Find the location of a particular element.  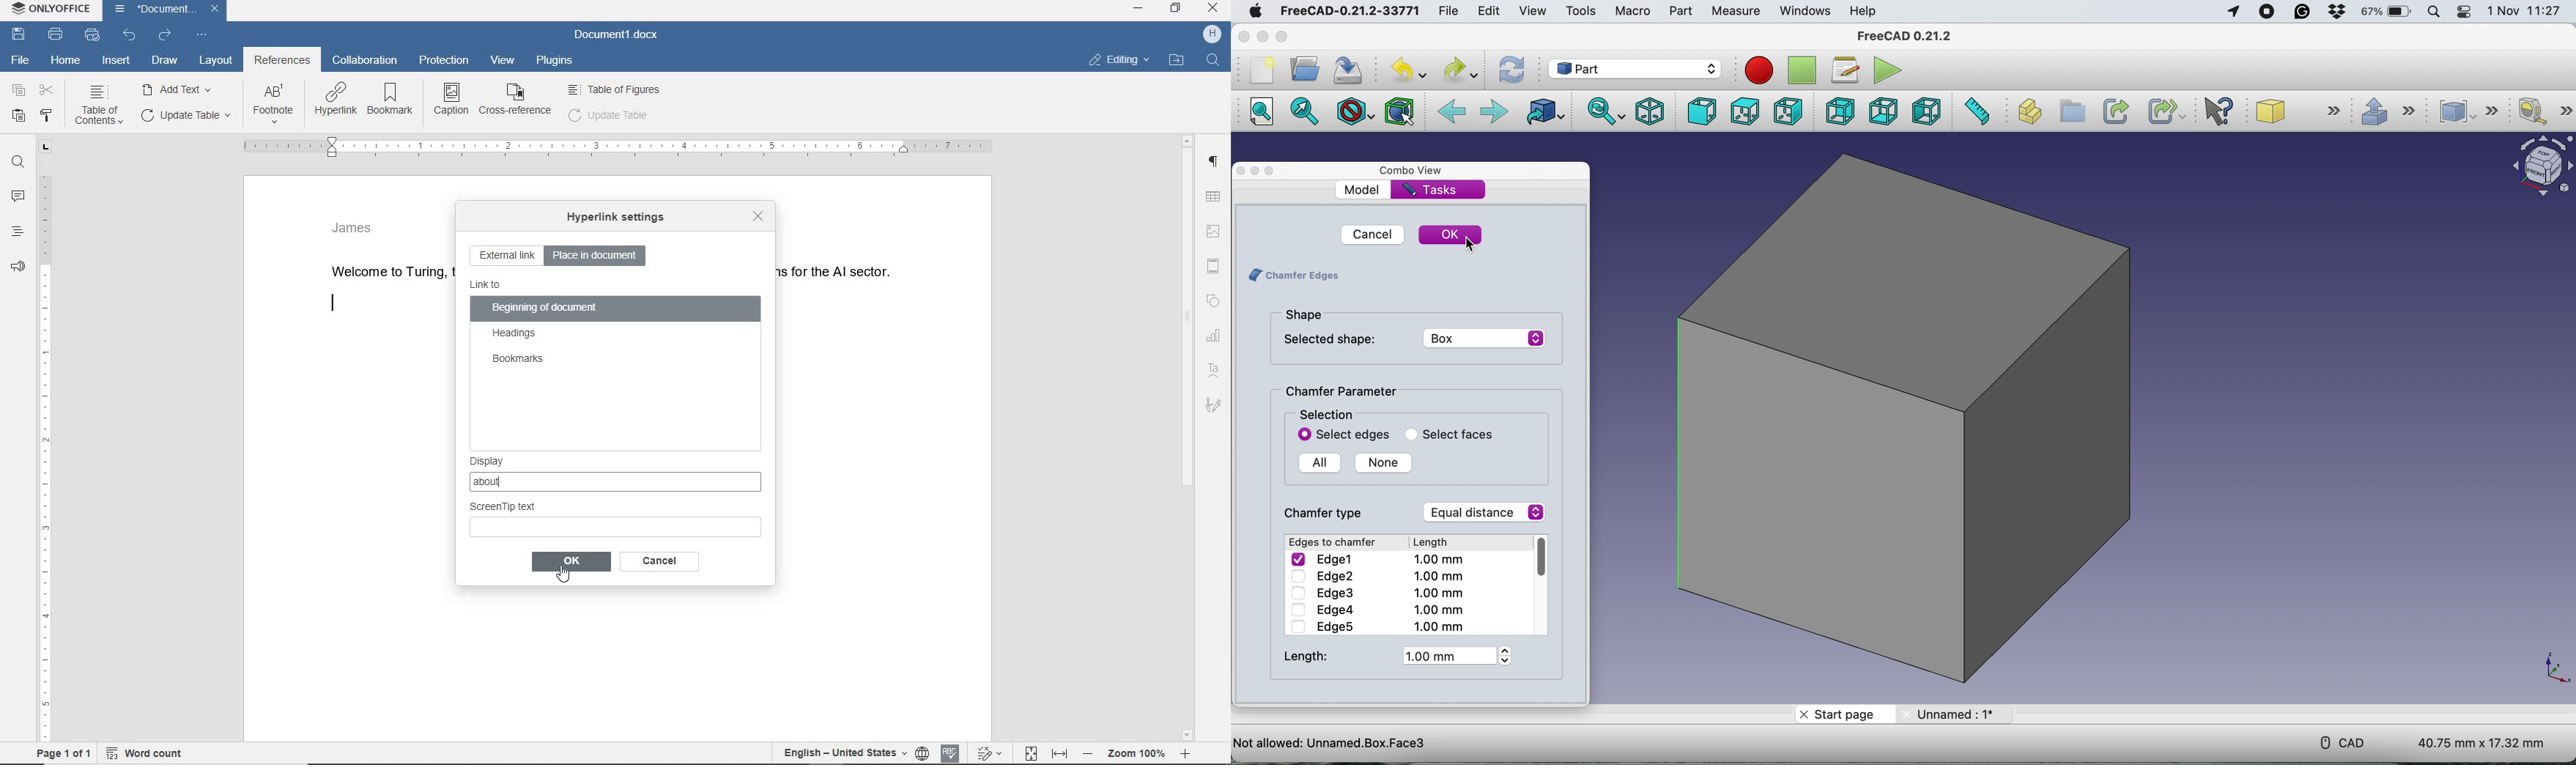

Open file location is located at coordinates (1181, 57).